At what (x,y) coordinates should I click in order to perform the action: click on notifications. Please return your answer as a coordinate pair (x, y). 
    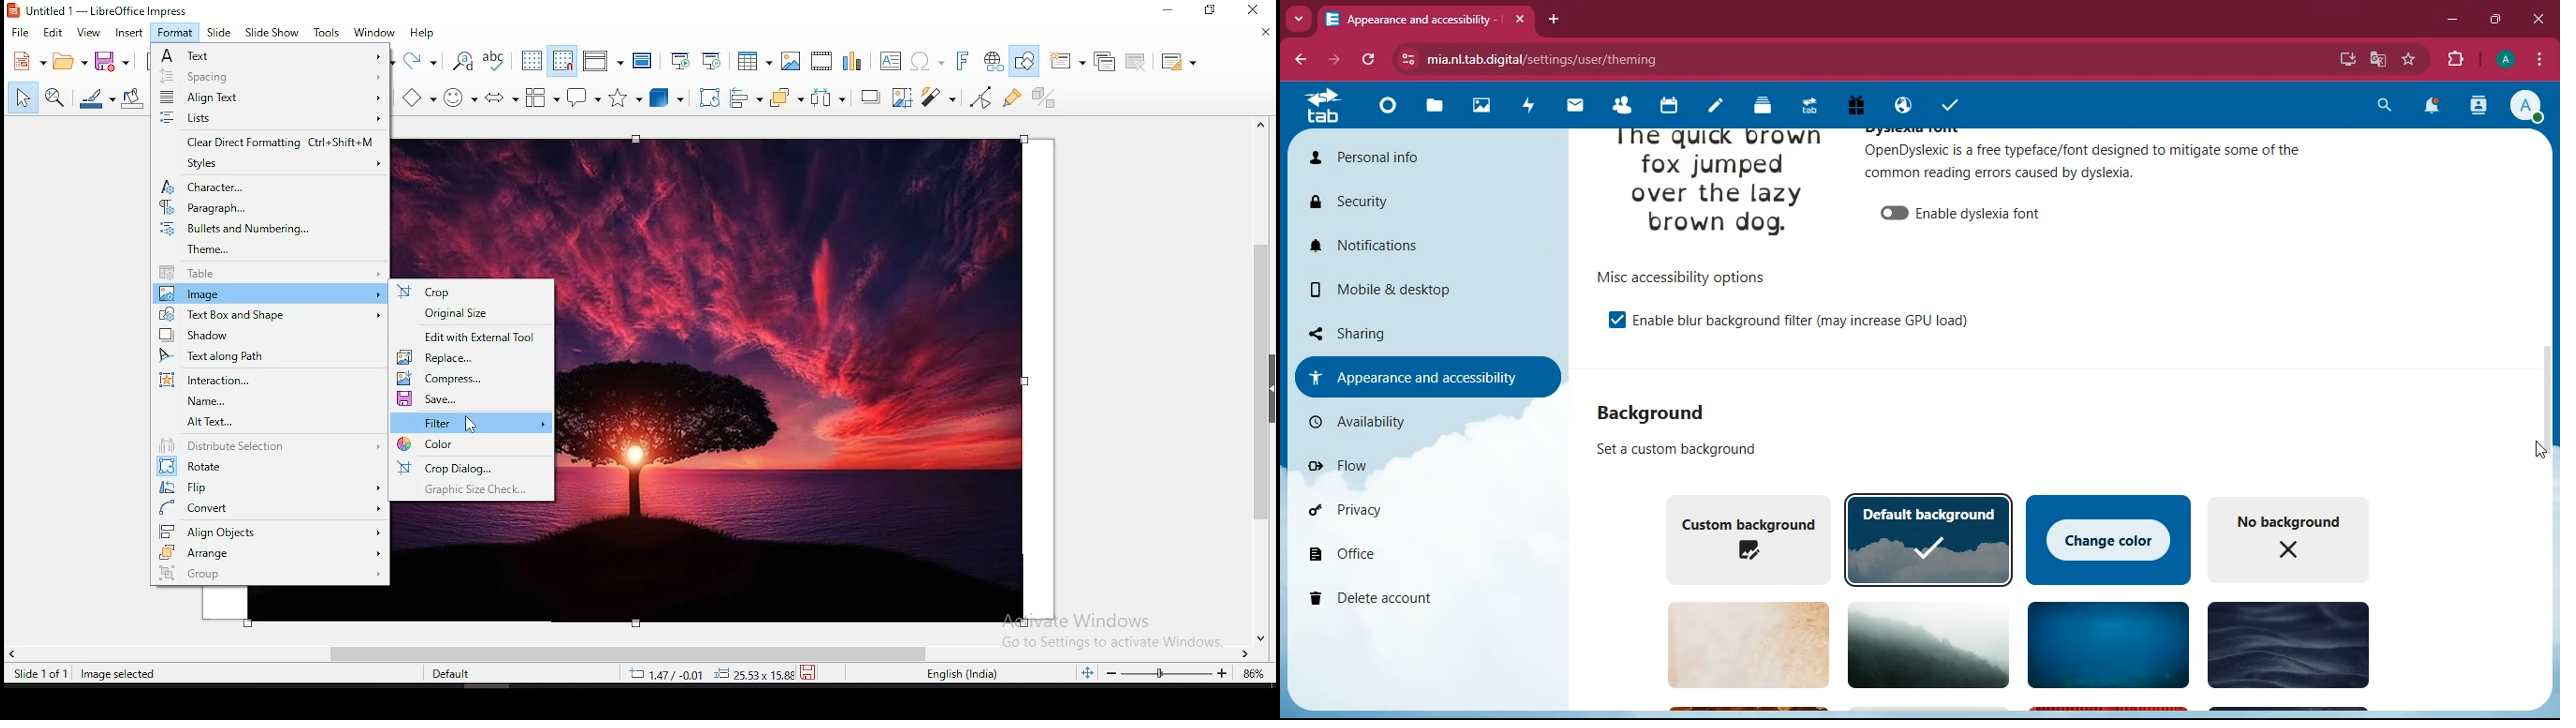
    Looking at the image, I should click on (1427, 248).